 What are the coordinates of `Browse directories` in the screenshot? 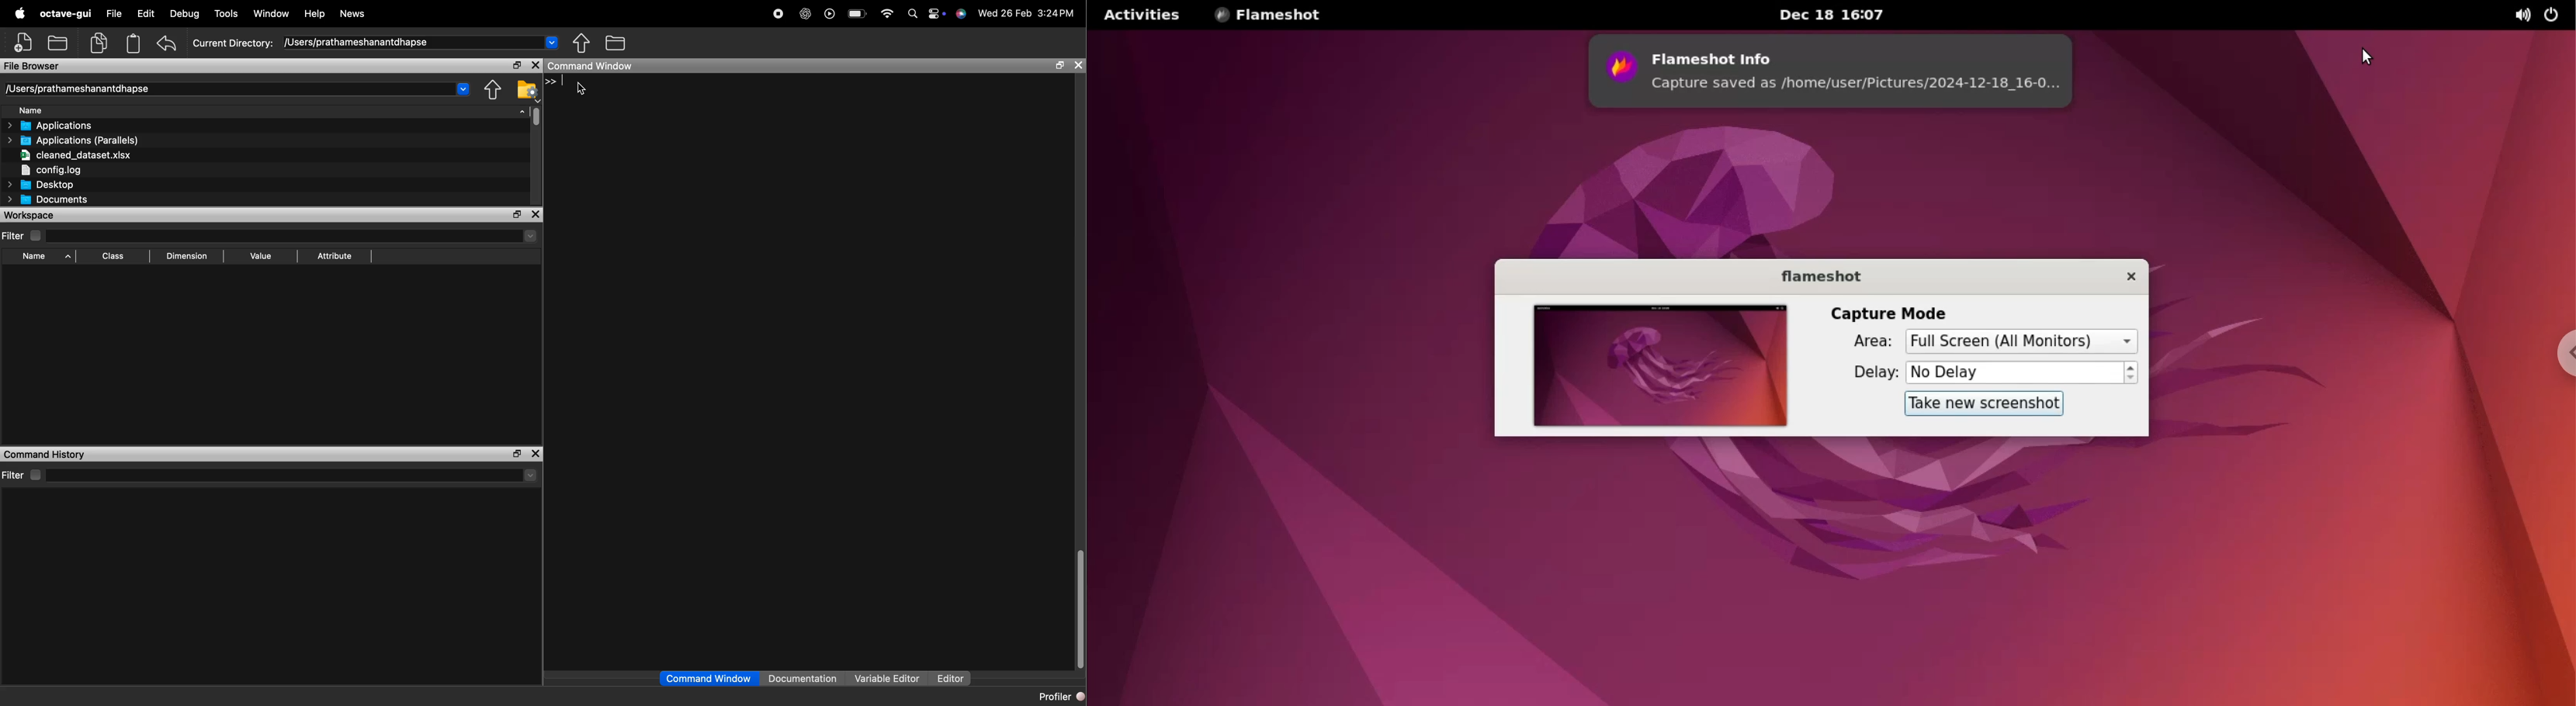 It's located at (616, 43).